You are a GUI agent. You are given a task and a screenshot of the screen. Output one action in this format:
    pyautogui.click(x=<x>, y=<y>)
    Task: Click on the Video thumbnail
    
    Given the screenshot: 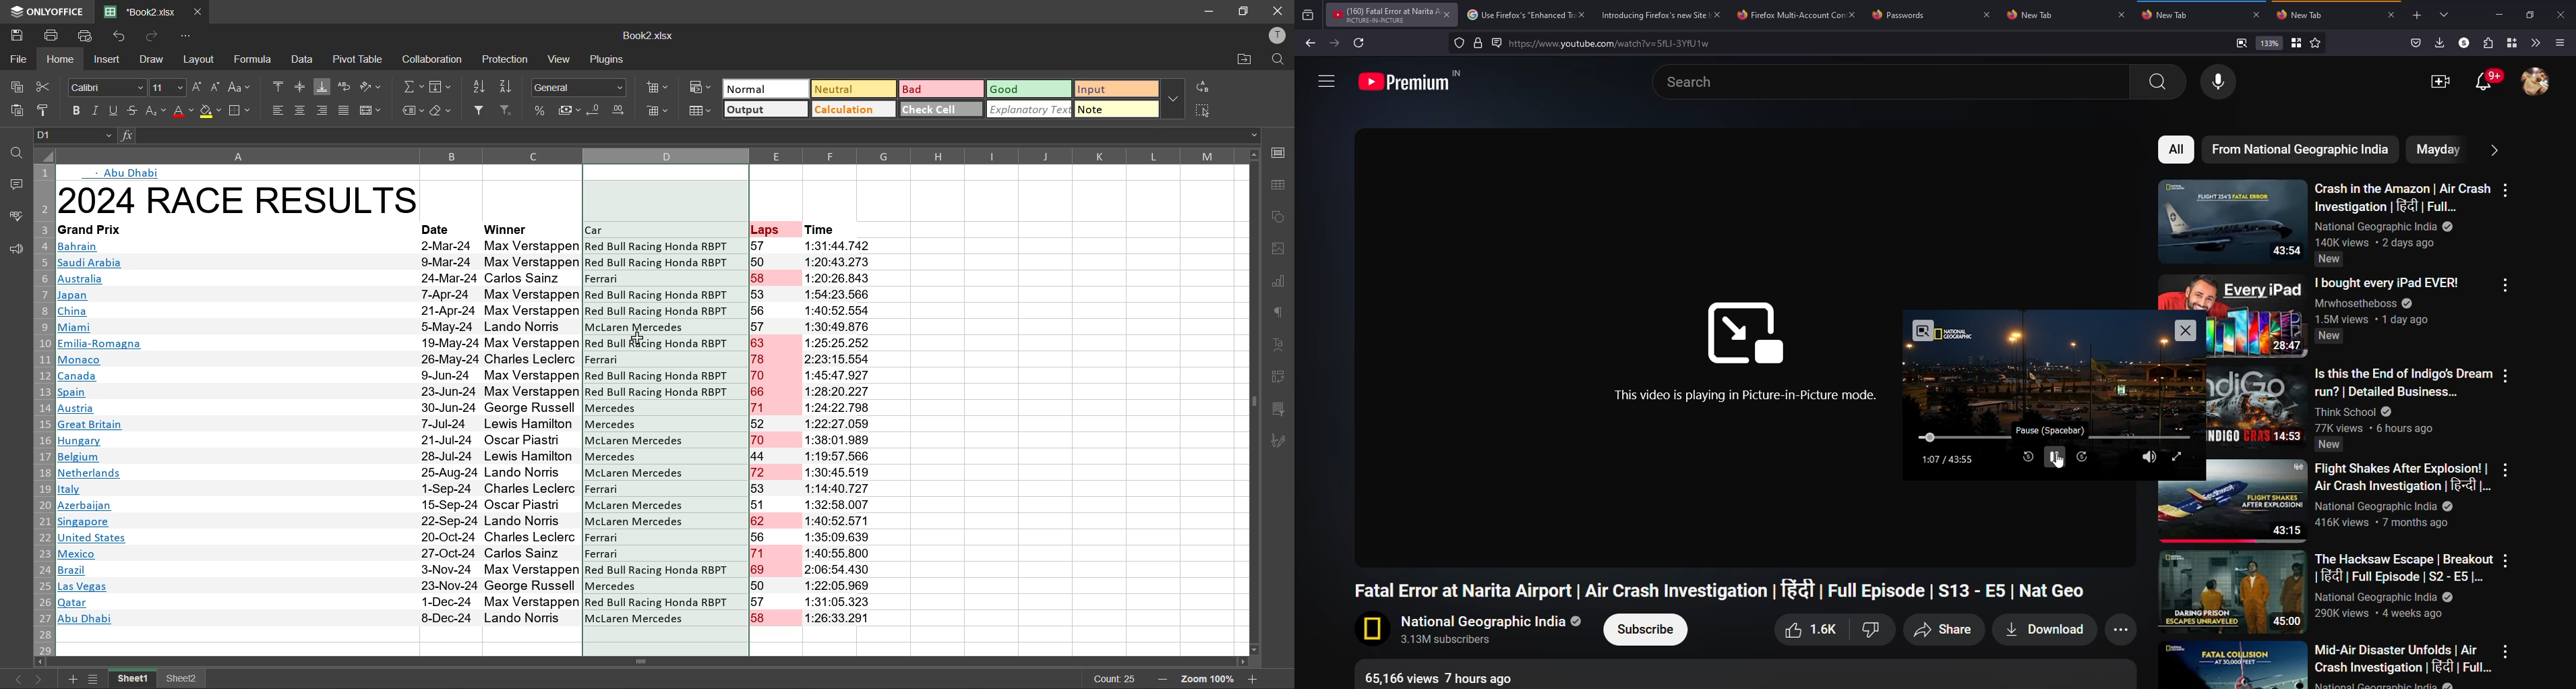 What is the action you would take?
    pyautogui.click(x=2257, y=501)
    